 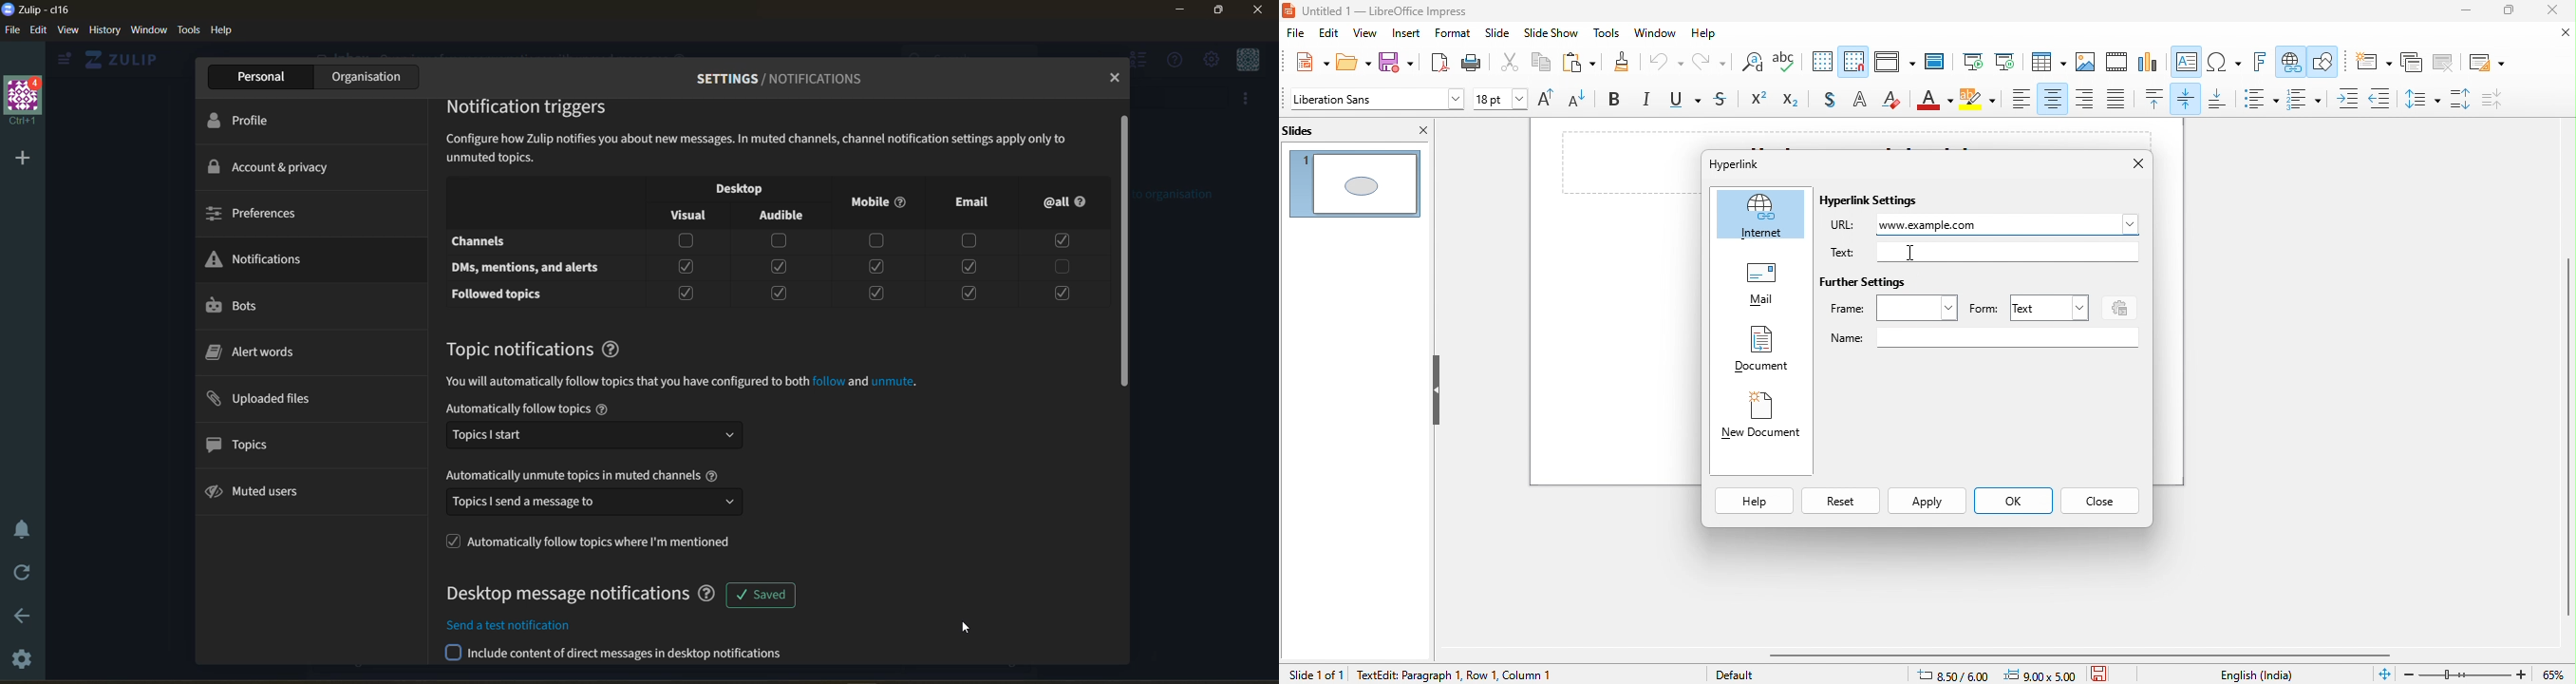 What do you see at coordinates (2117, 100) in the screenshot?
I see `justified` at bounding box center [2117, 100].